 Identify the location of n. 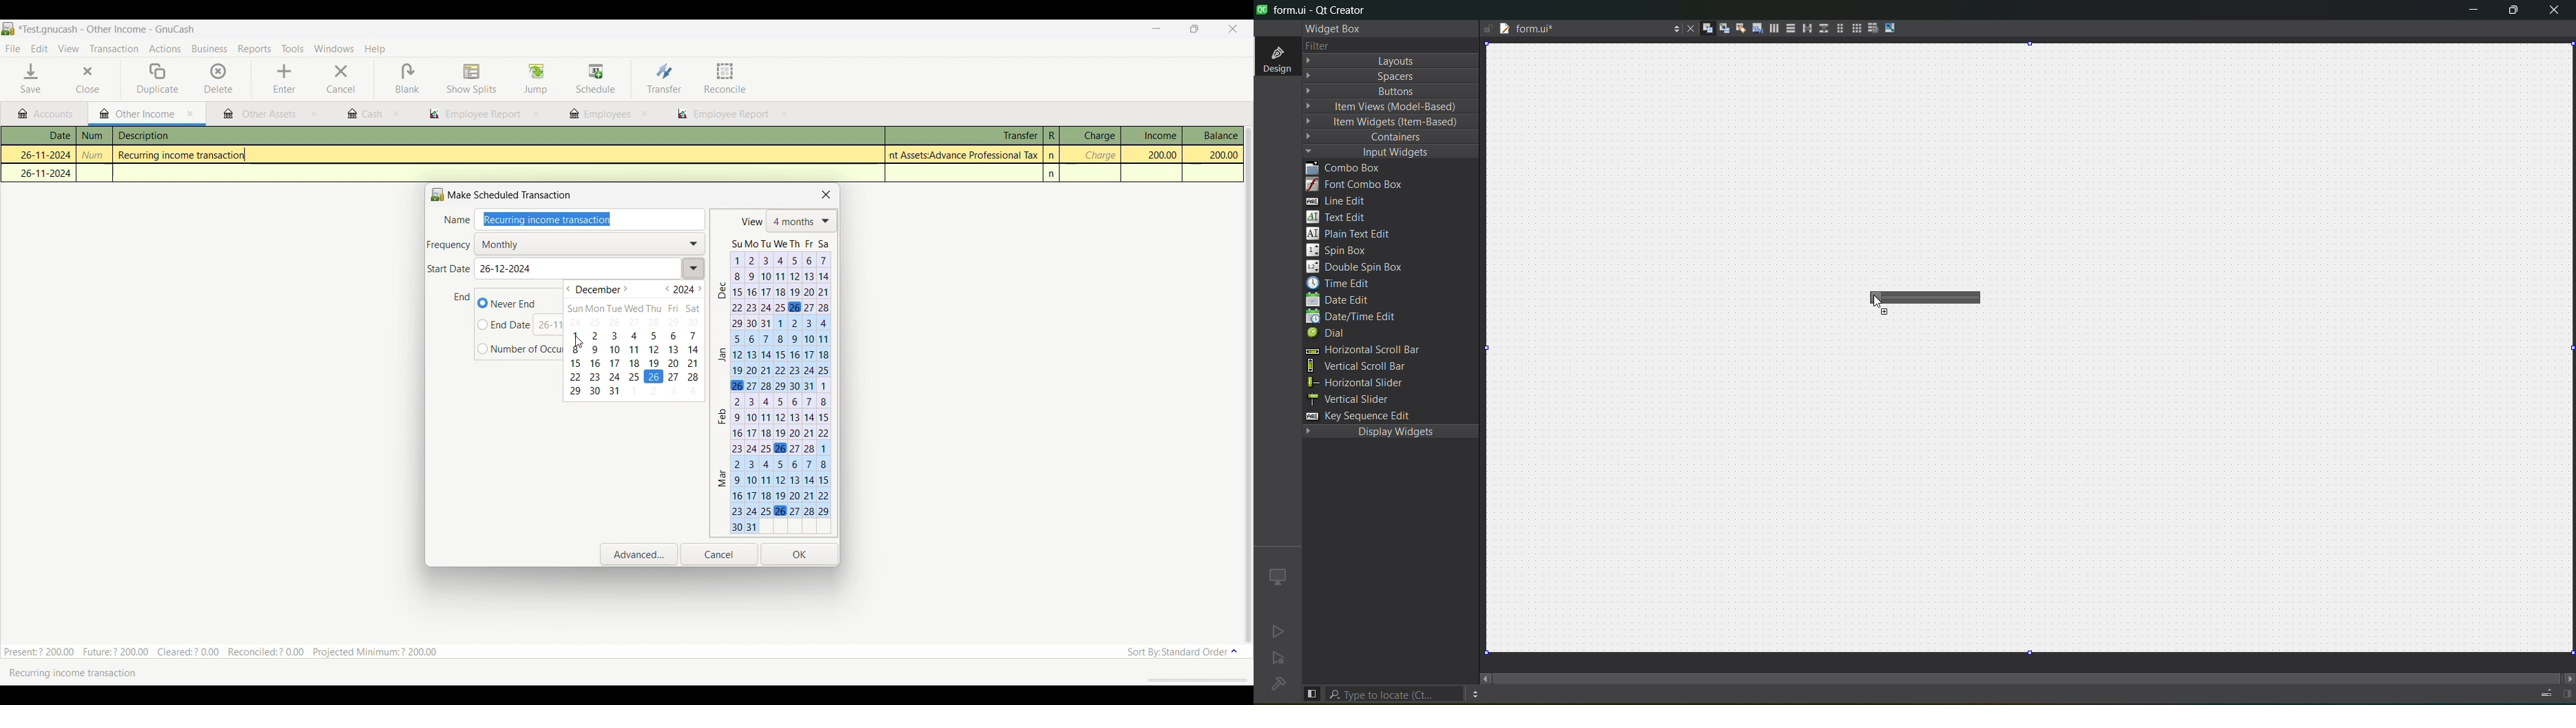
(1053, 155).